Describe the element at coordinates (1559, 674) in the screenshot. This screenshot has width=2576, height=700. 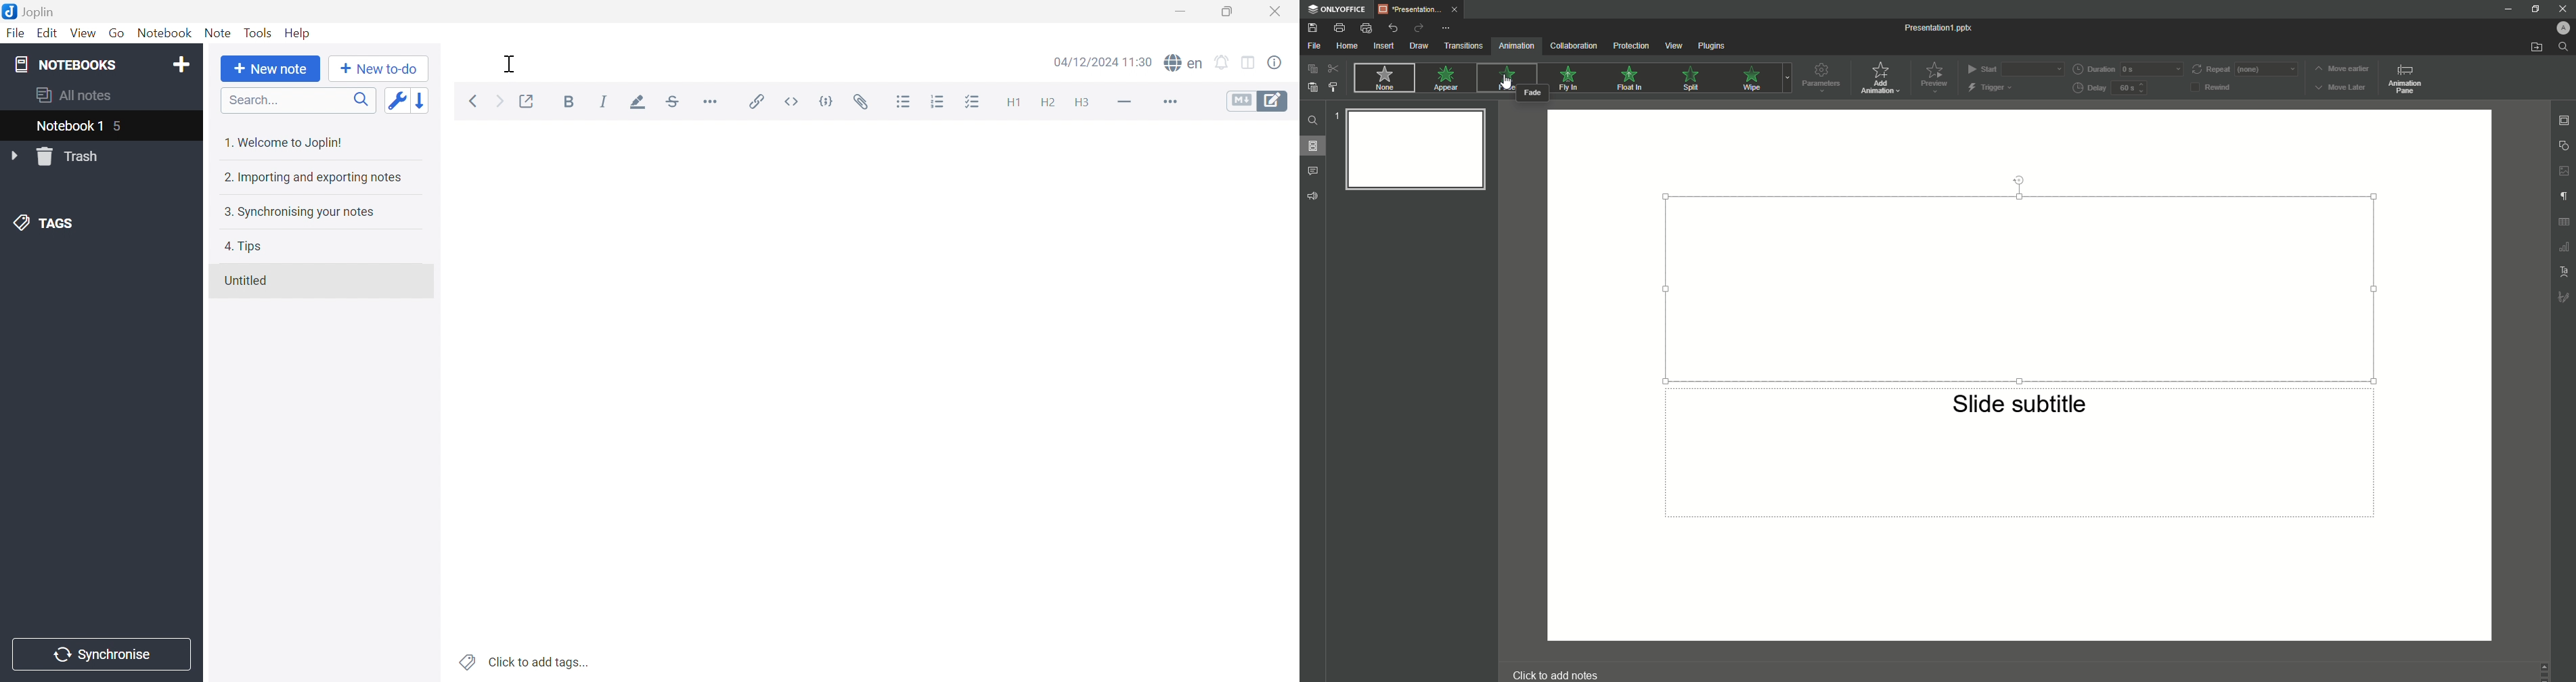
I see `Click to add notes` at that location.